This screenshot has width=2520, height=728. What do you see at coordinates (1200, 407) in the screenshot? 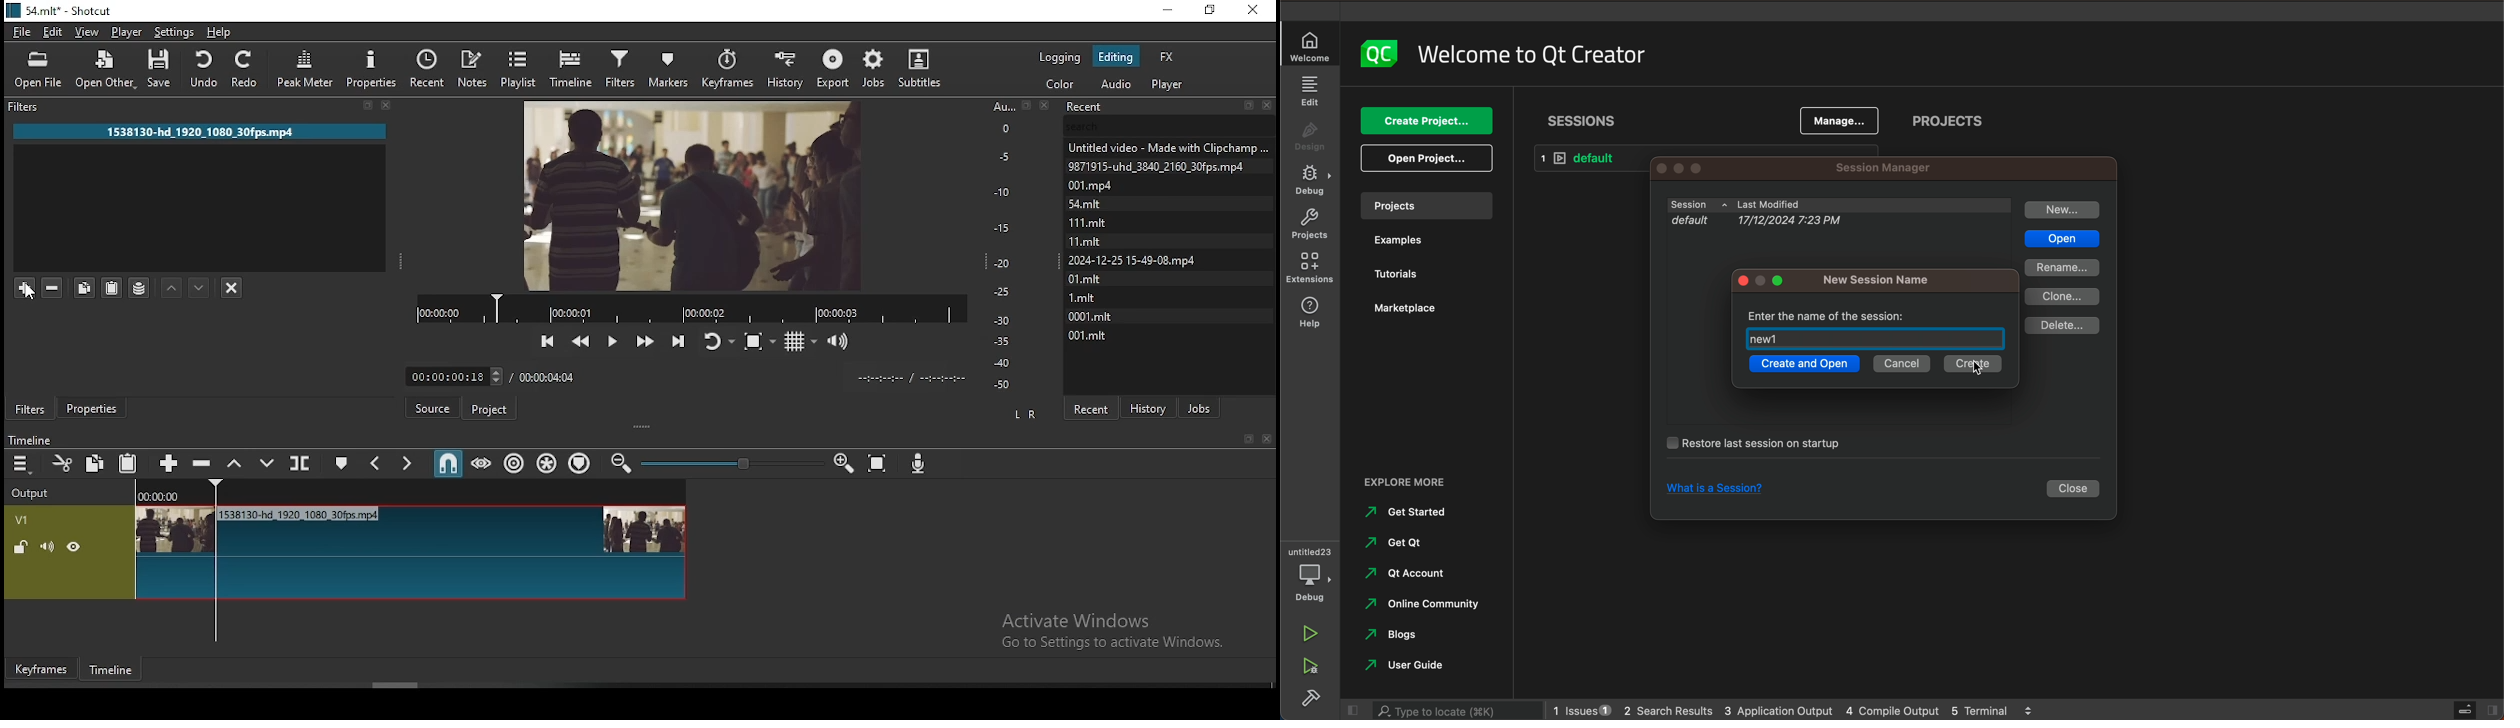
I see `jobs` at bounding box center [1200, 407].